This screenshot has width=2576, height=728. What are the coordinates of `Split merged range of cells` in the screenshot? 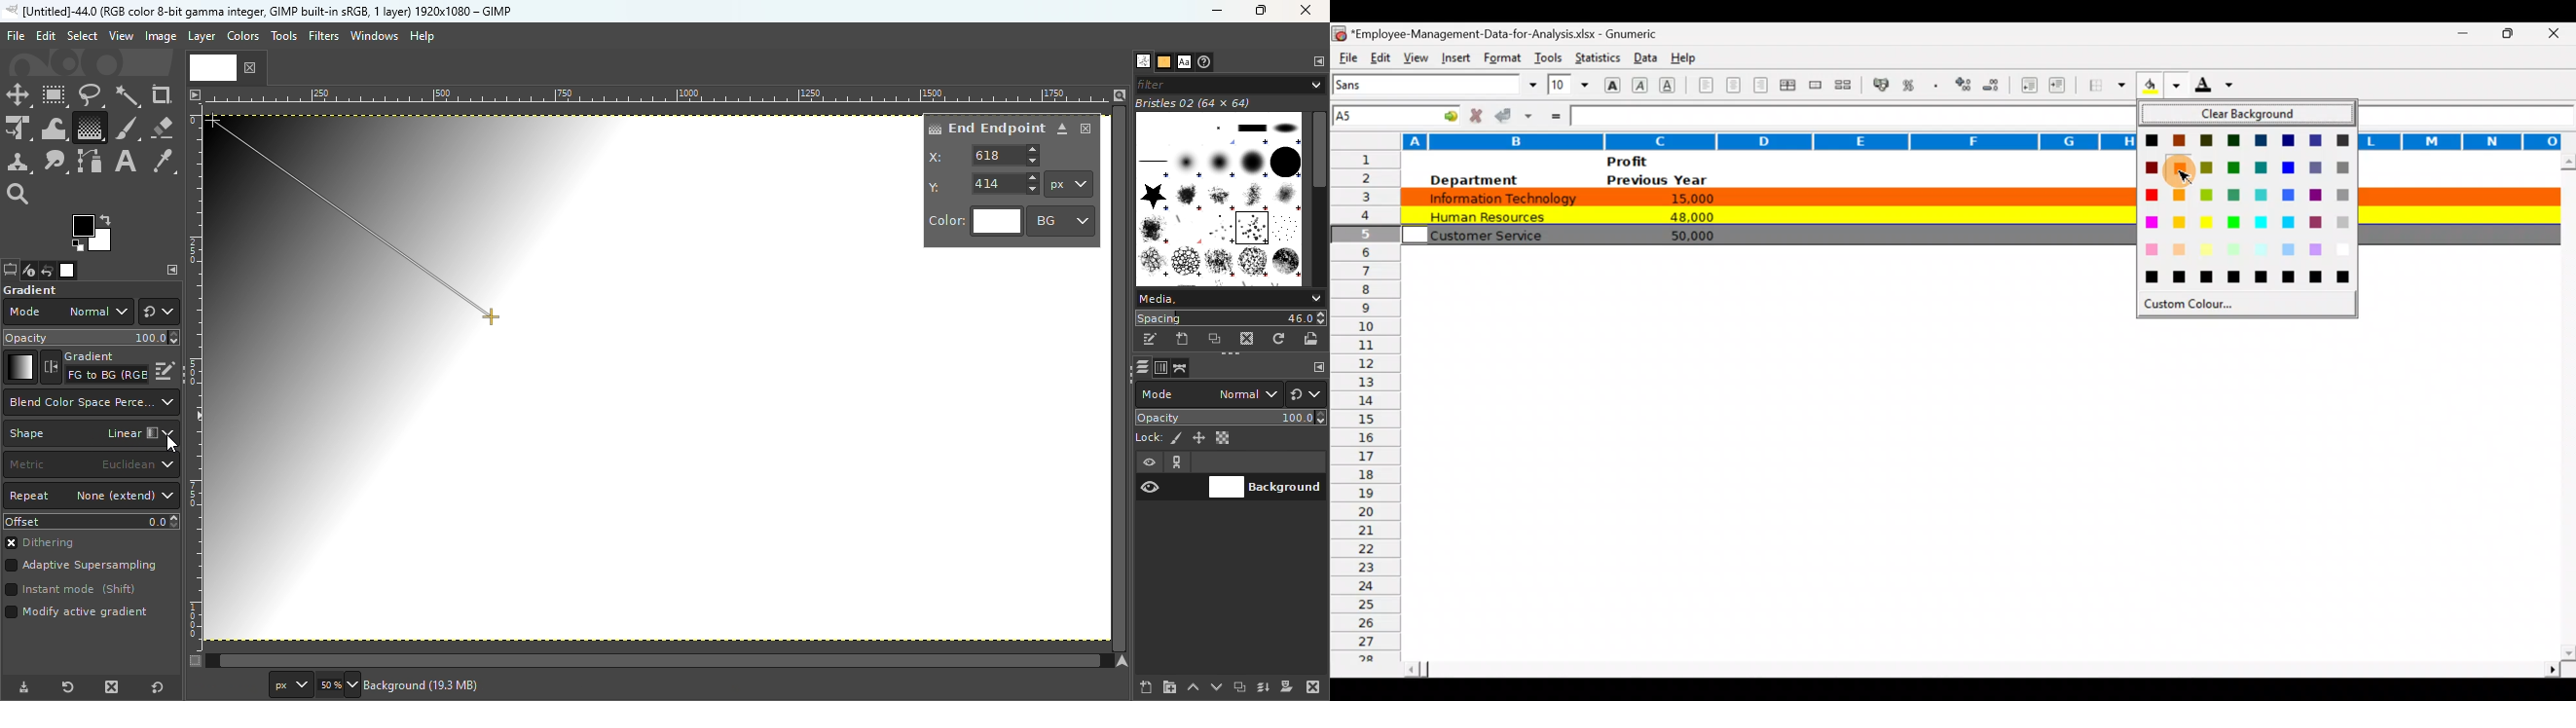 It's located at (1843, 85).